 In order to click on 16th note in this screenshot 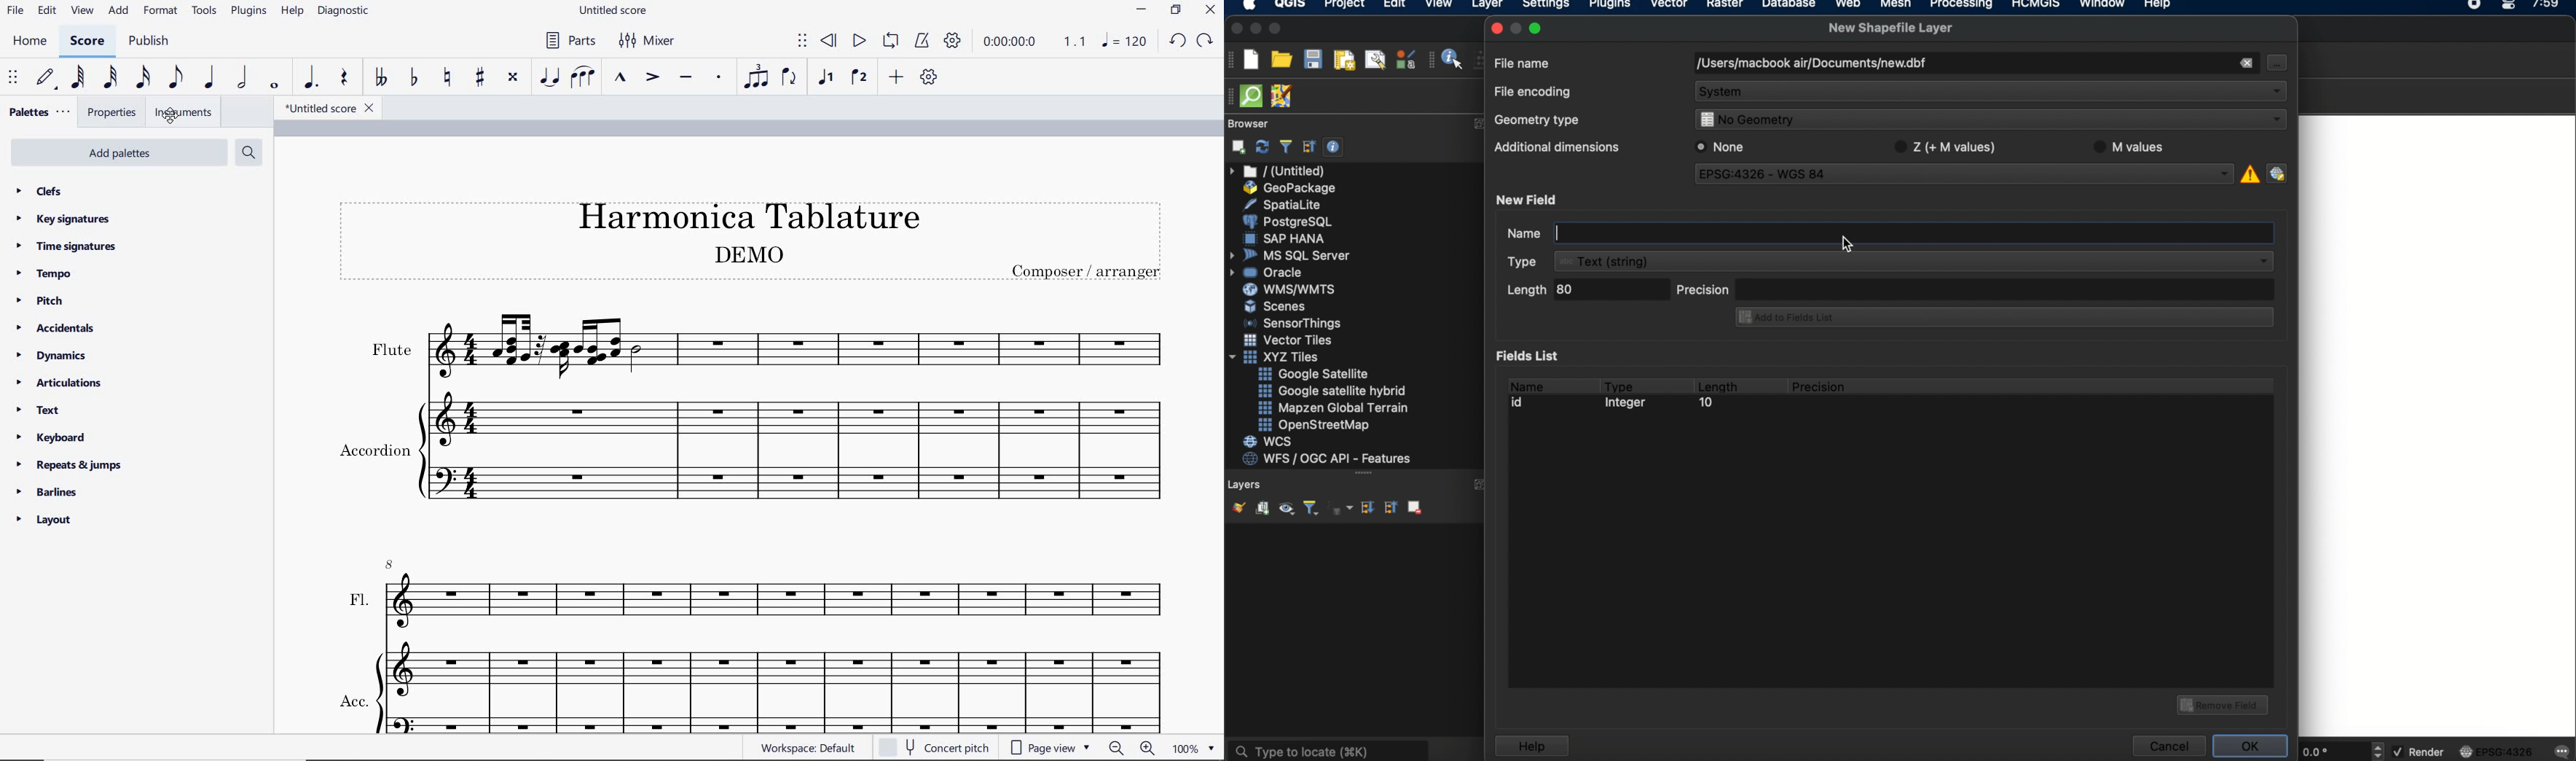, I will do `click(144, 77)`.